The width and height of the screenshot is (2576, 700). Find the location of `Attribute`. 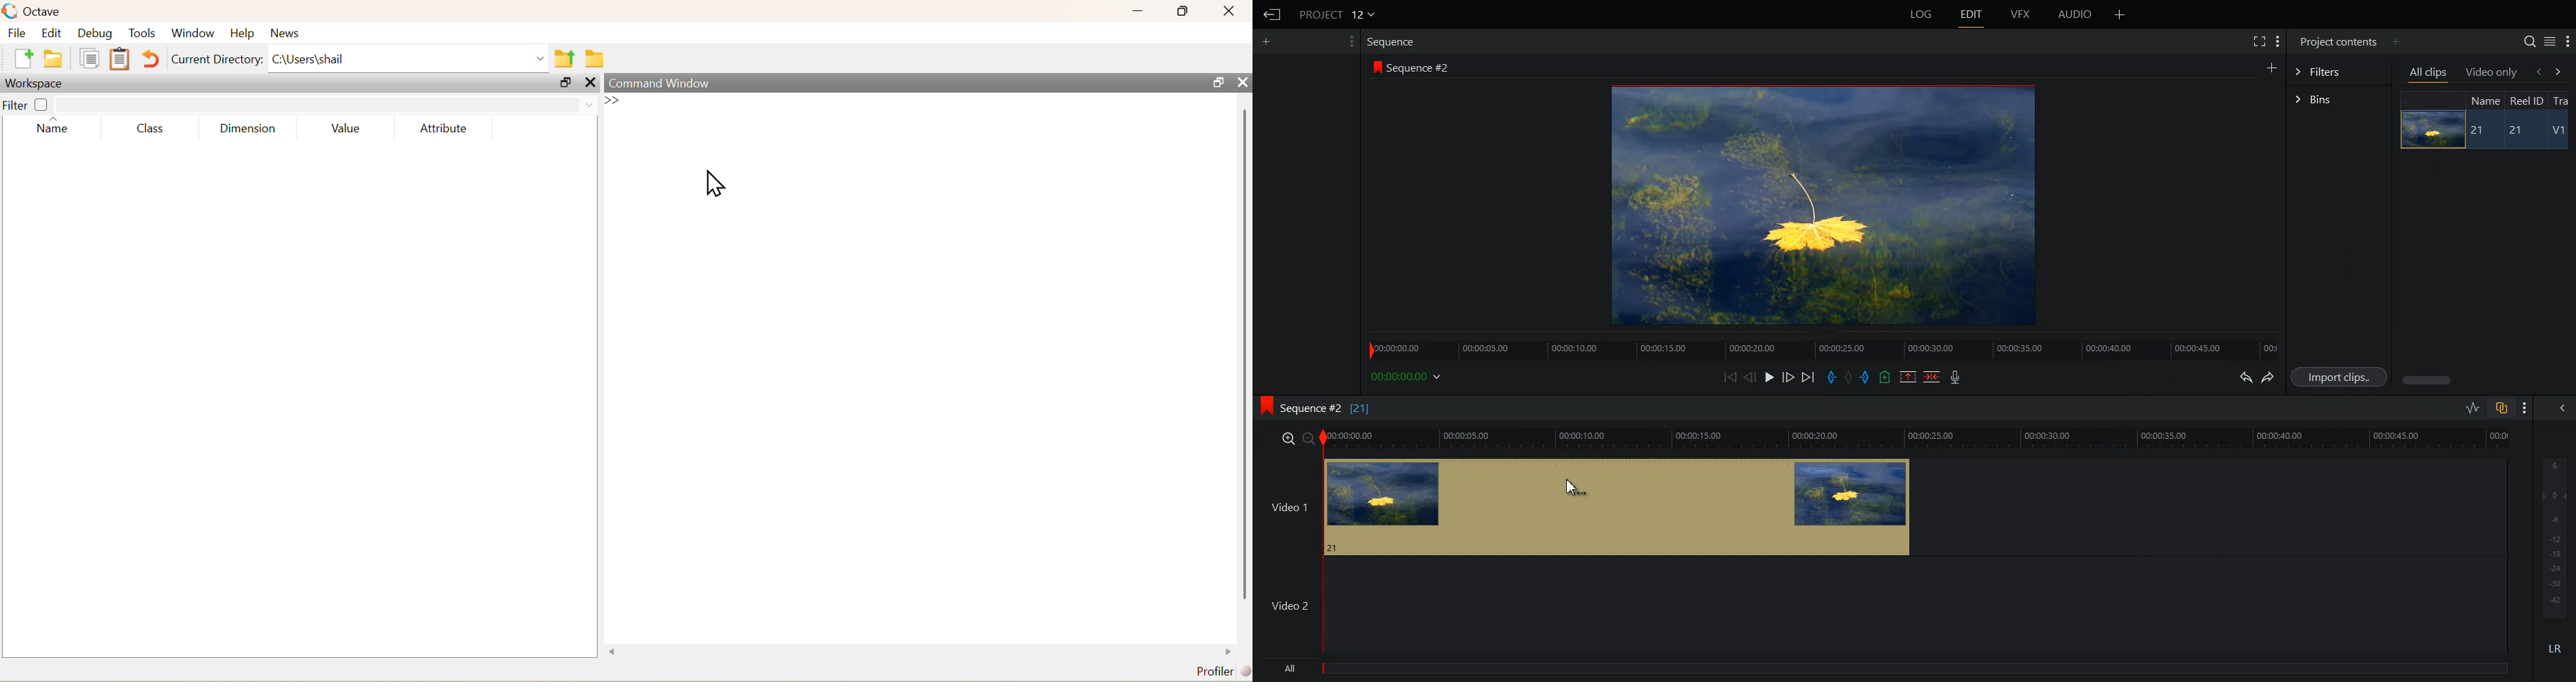

Attribute is located at coordinates (444, 128).